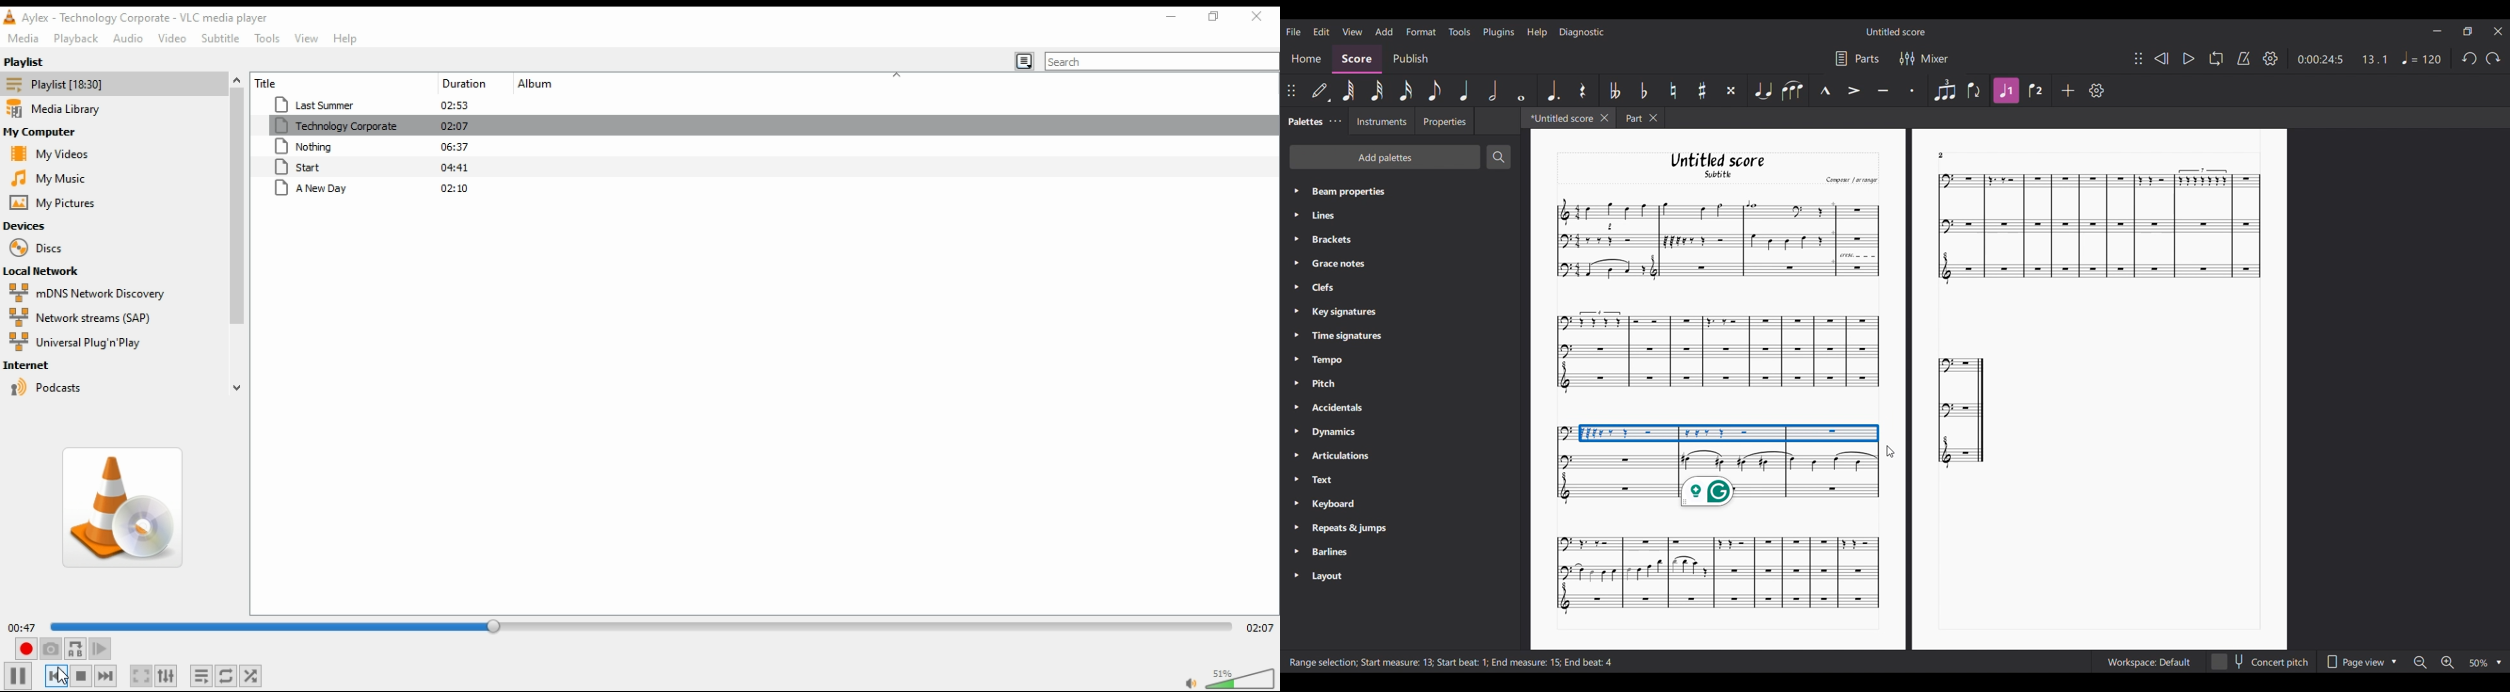 The image size is (2520, 700). What do you see at coordinates (225, 677) in the screenshot?
I see `click to toggle between loop all, loop one, and no loop` at bounding box center [225, 677].